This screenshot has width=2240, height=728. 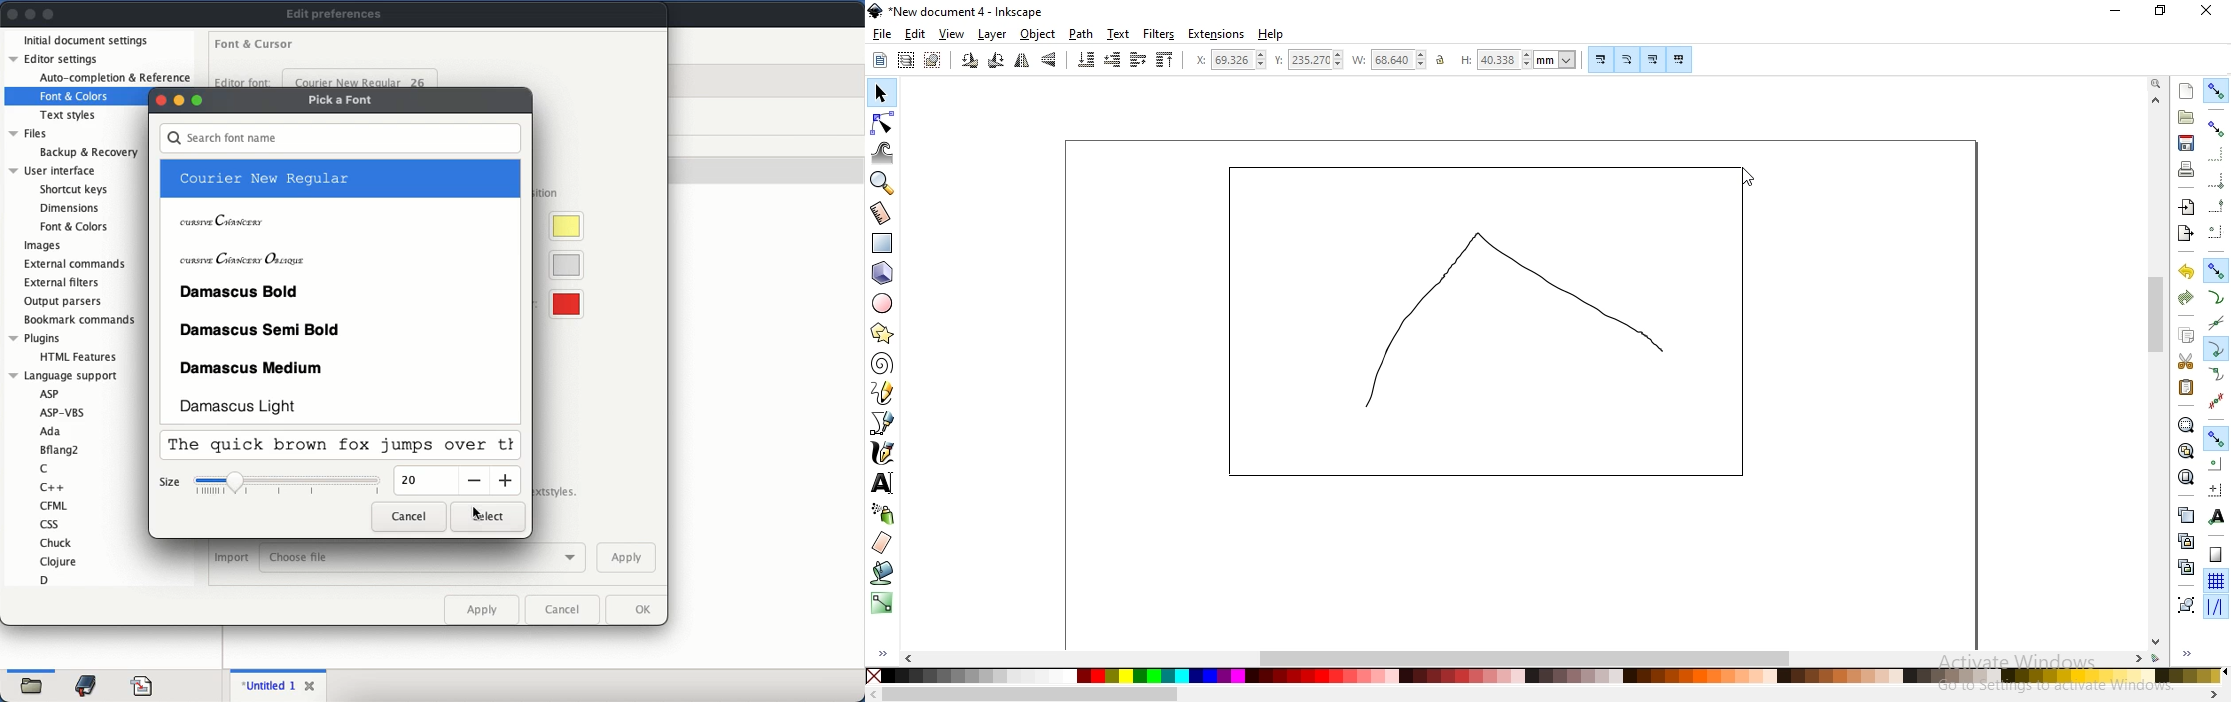 What do you see at coordinates (626, 558) in the screenshot?
I see `apply` at bounding box center [626, 558].